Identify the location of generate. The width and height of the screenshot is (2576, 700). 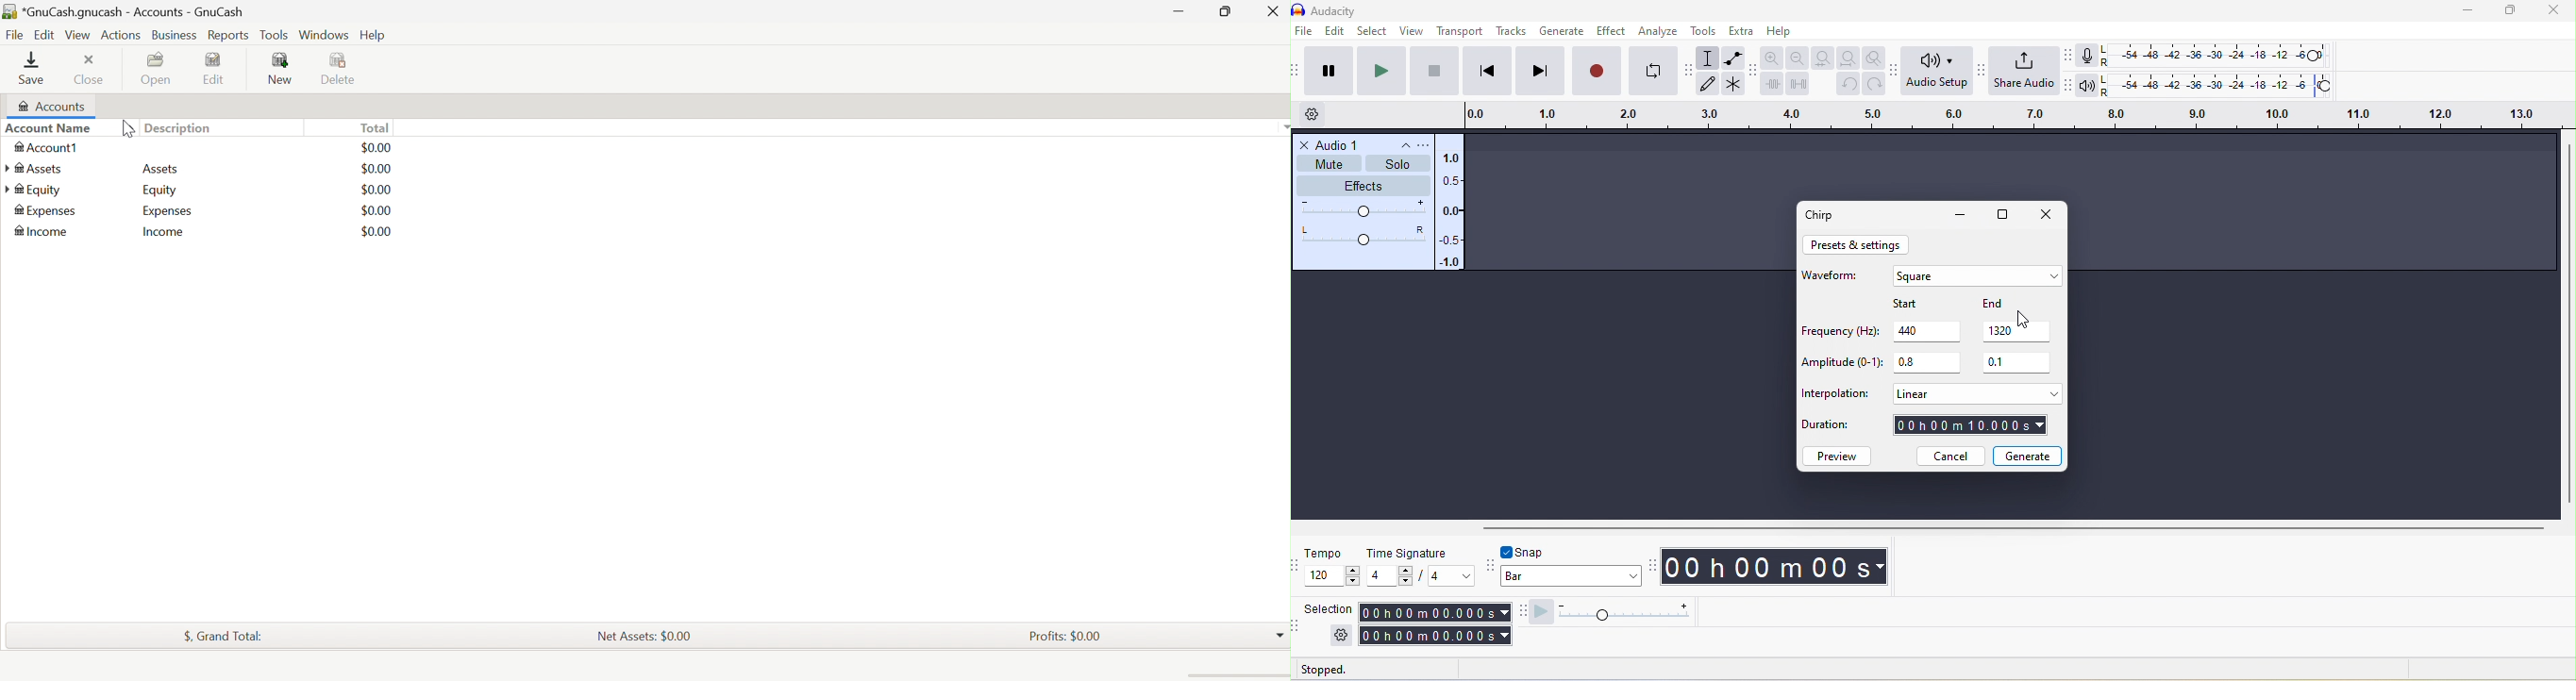
(1561, 32).